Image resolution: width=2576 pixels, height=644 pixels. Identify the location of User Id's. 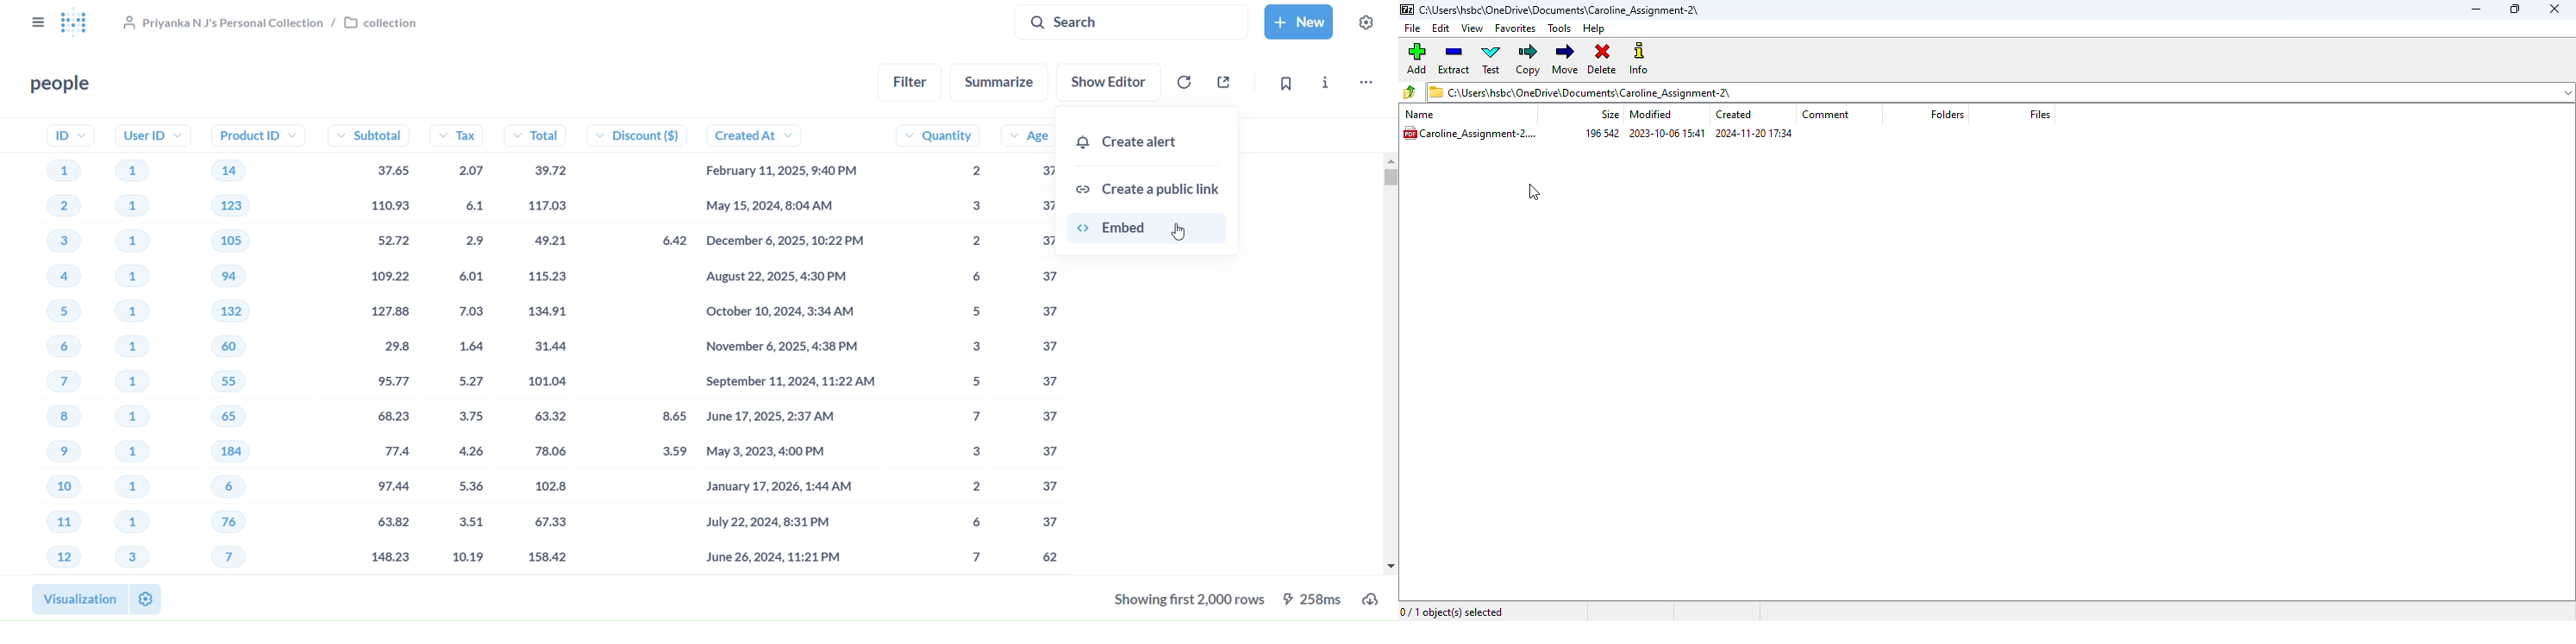
(147, 348).